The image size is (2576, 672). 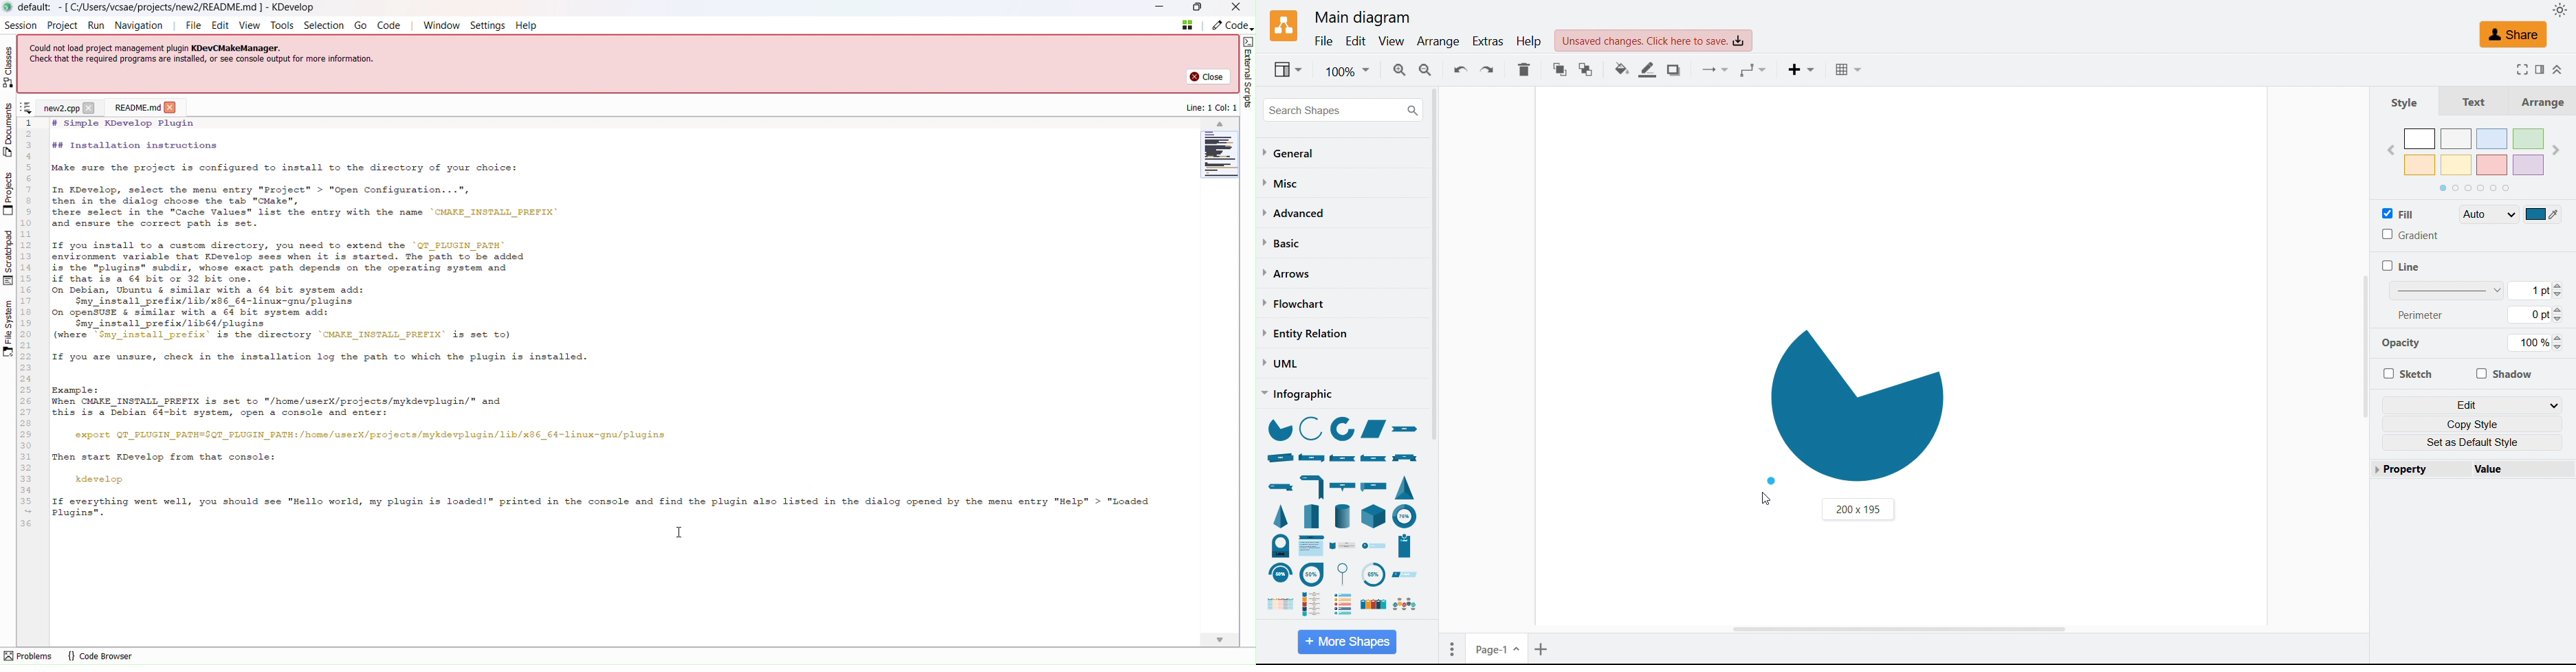 What do you see at coordinates (2538, 101) in the screenshot?
I see `Arrange ` at bounding box center [2538, 101].